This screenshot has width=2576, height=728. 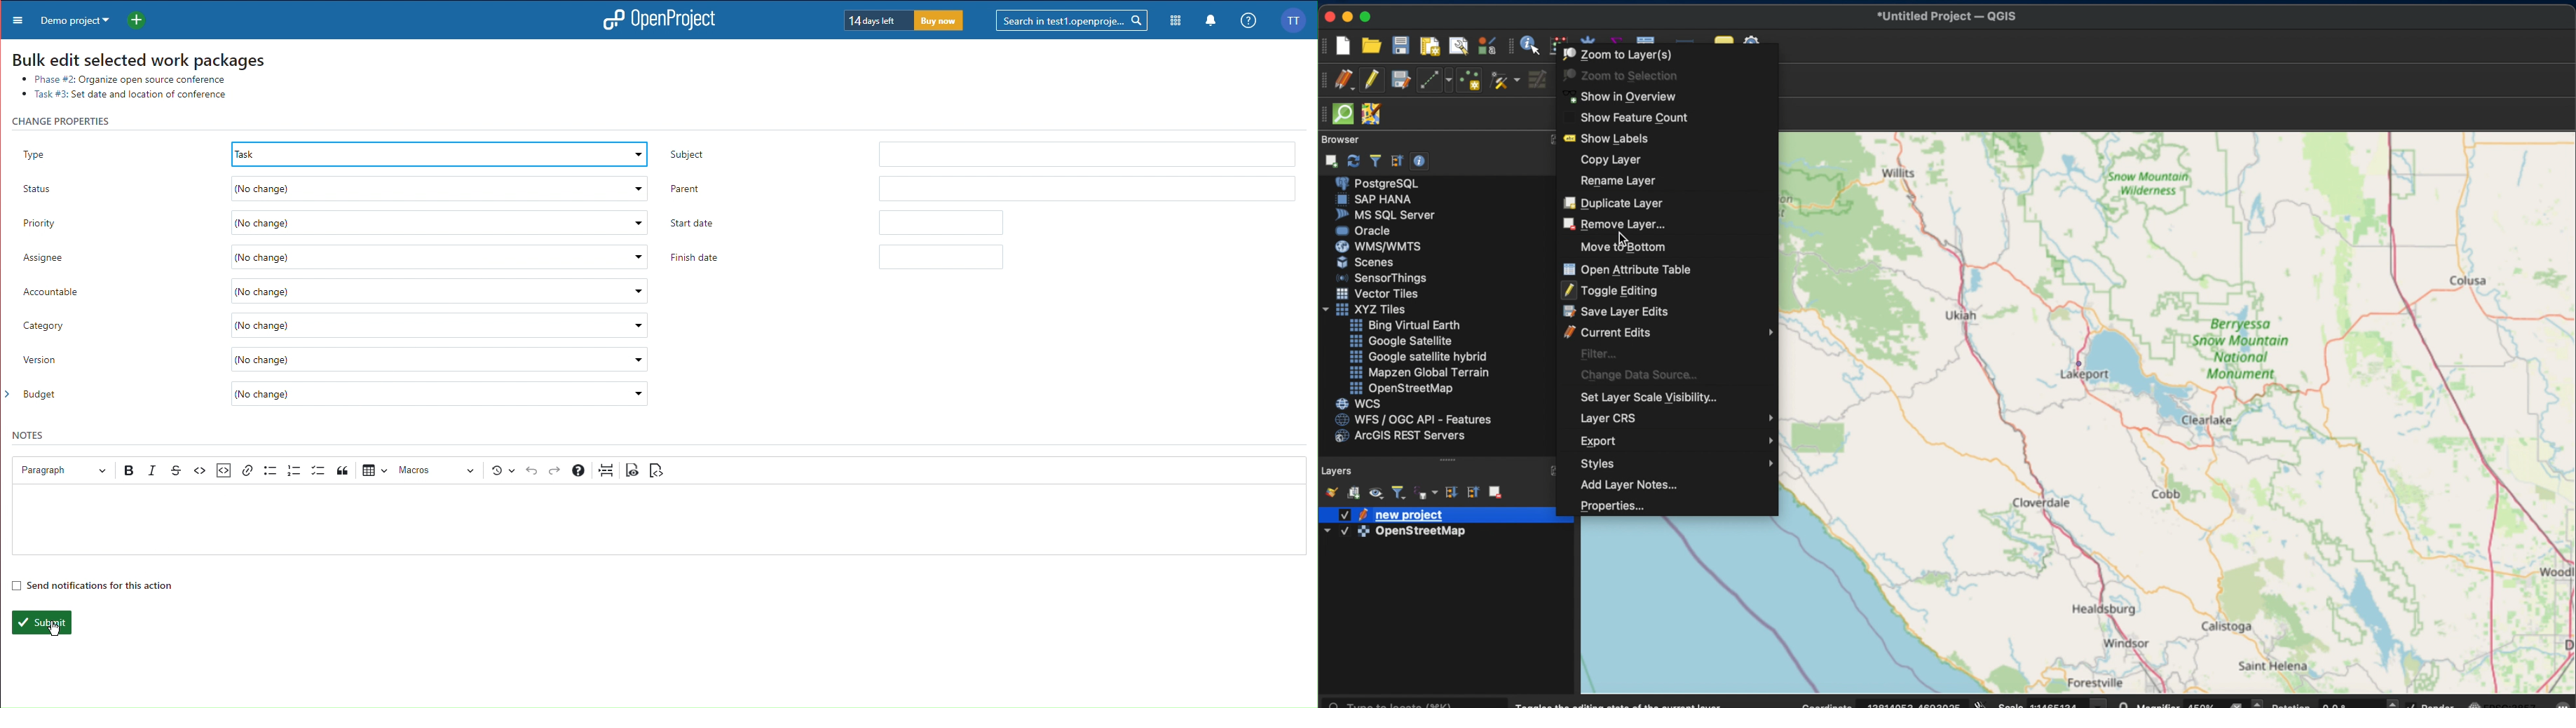 What do you see at coordinates (1608, 138) in the screenshot?
I see `show labels` at bounding box center [1608, 138].